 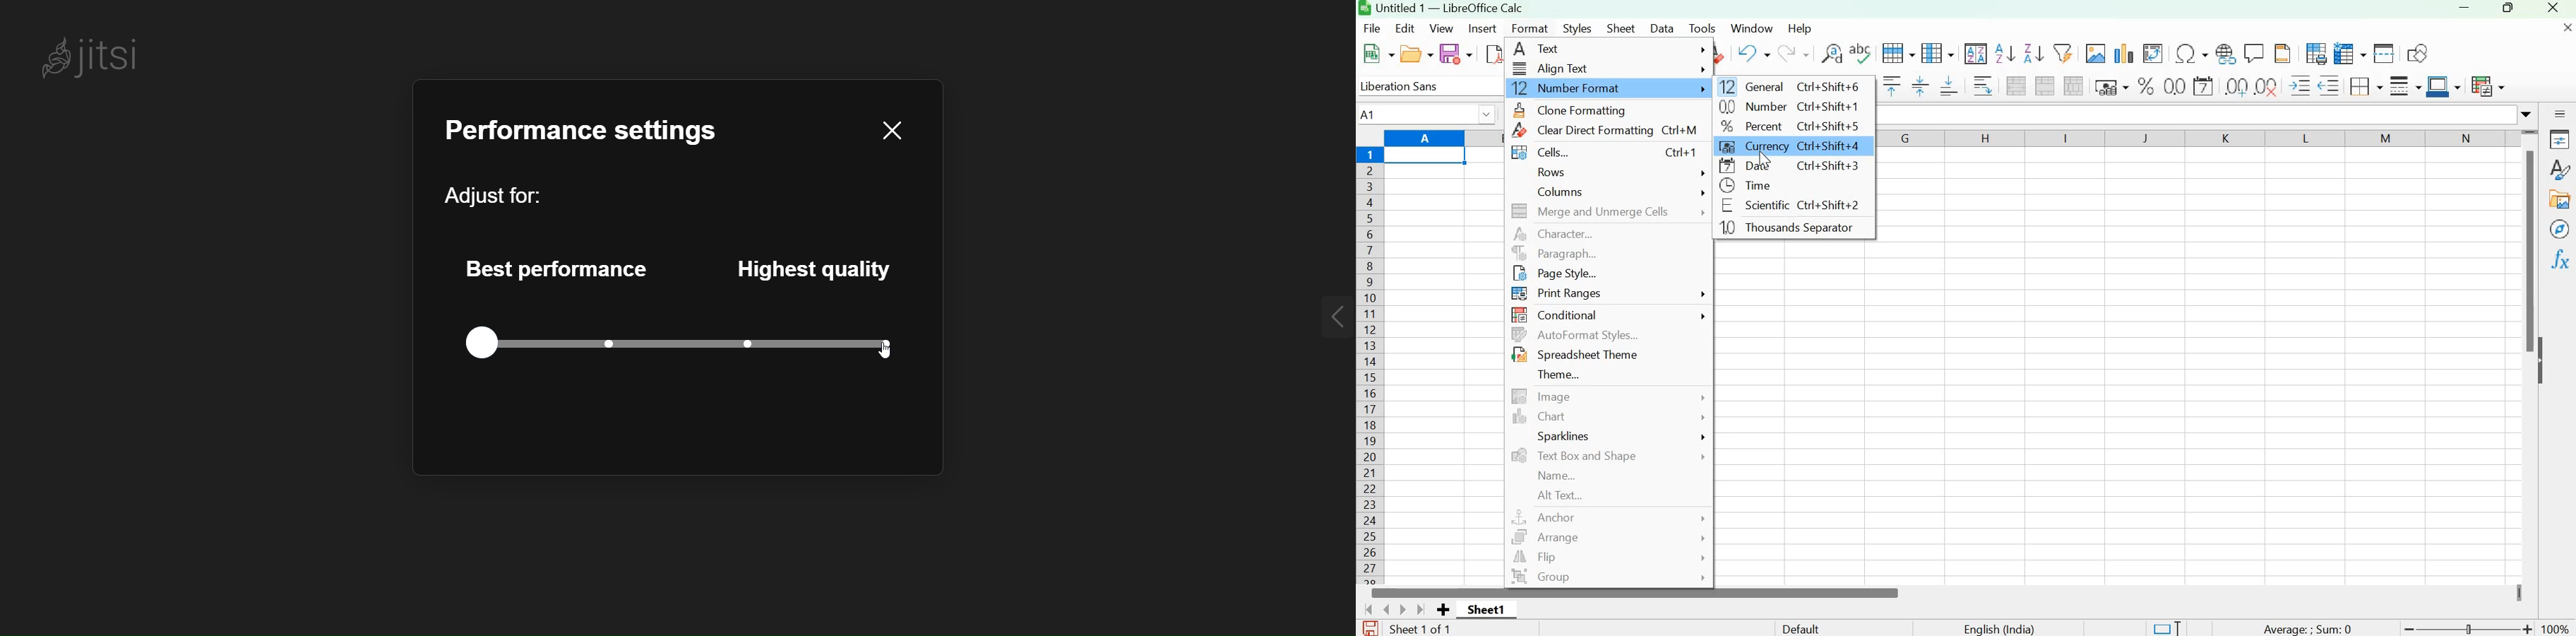 I want to click on Flip, so click(x=1609, y=558).